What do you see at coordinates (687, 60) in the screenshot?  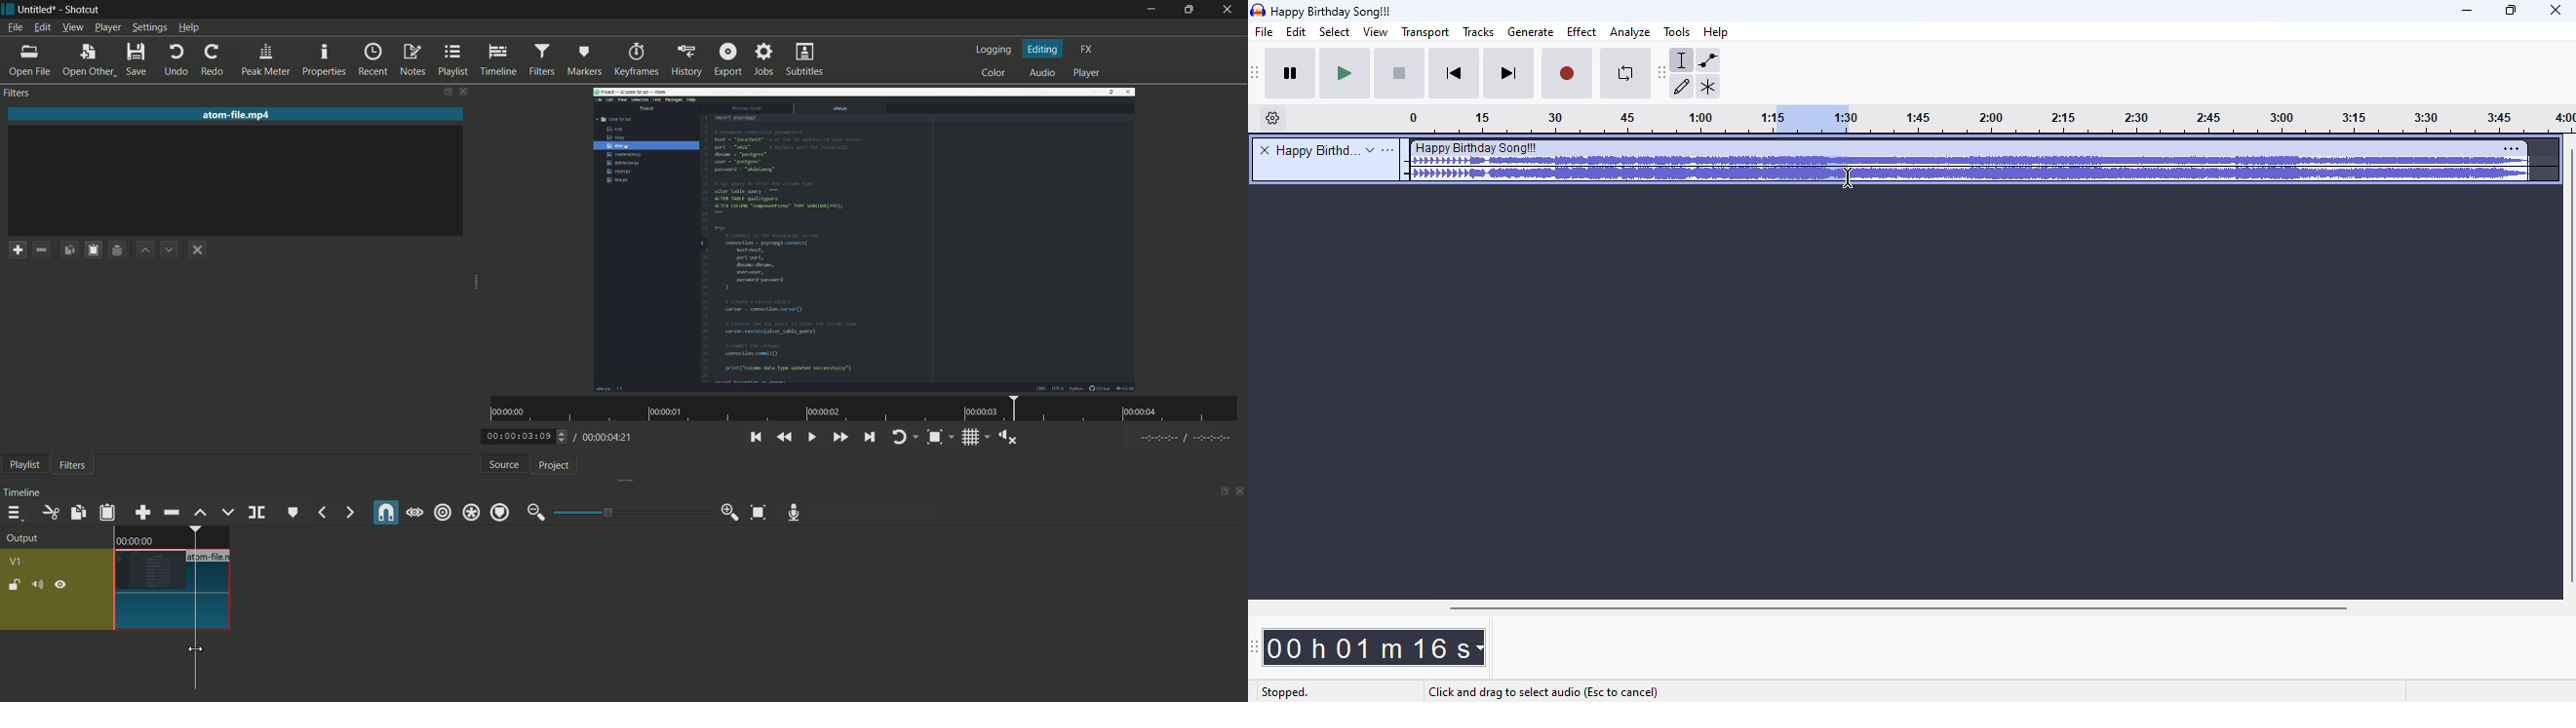 I see `history` at bounding box center [687, 60].